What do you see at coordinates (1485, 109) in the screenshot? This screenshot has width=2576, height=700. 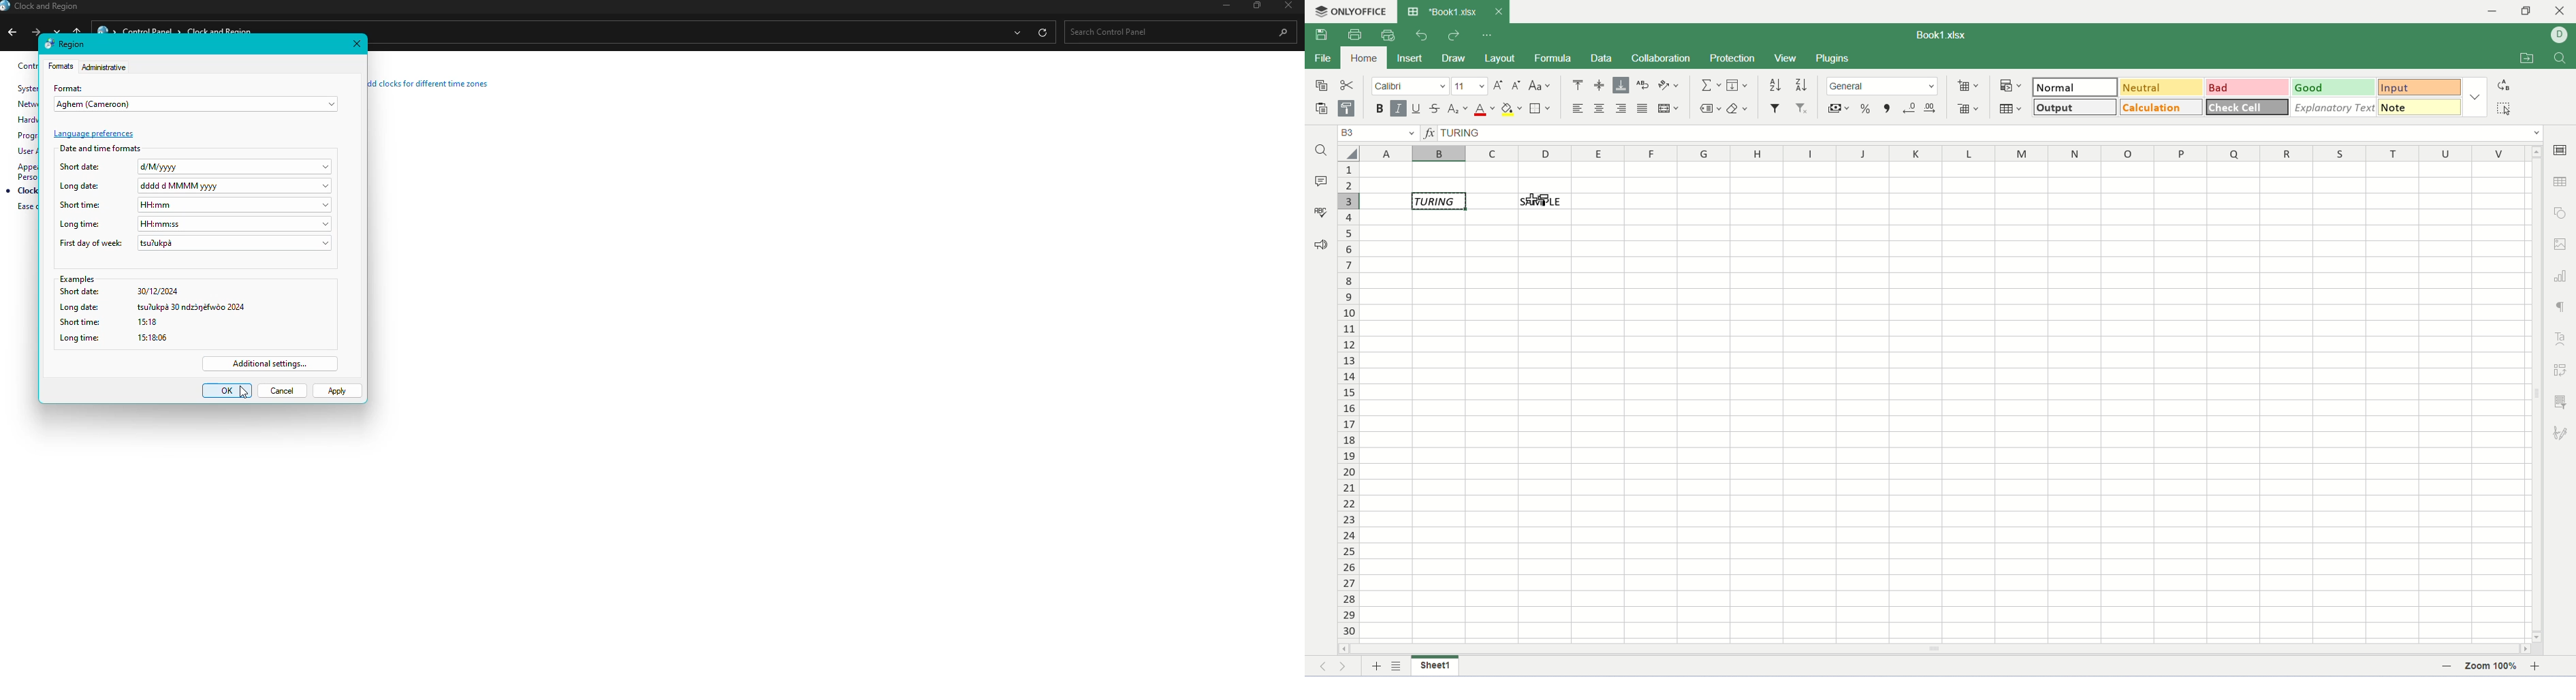 I see `font color` at bounding box center [1485, 109].